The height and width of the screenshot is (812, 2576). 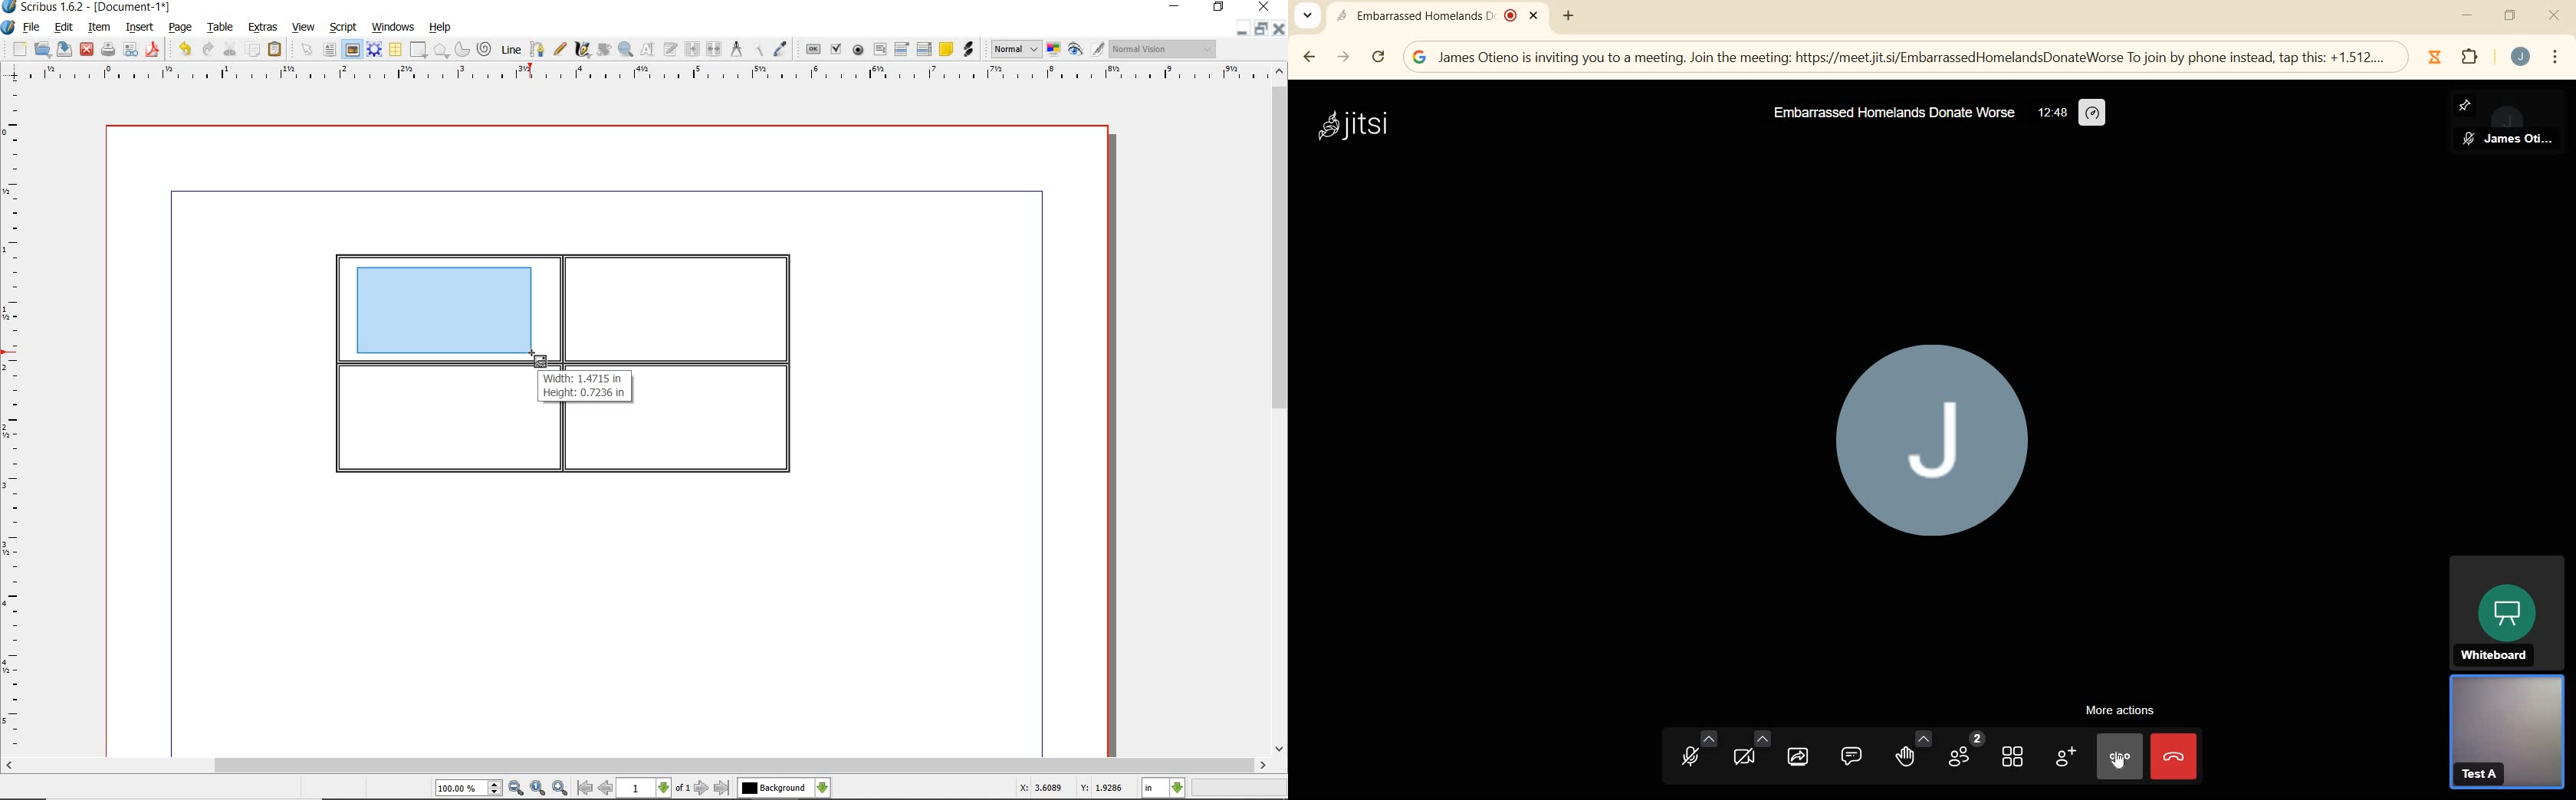 What do you see at coordinates (352, 50) in the screenshot?
I see `image` at bounding box center [352, 50].